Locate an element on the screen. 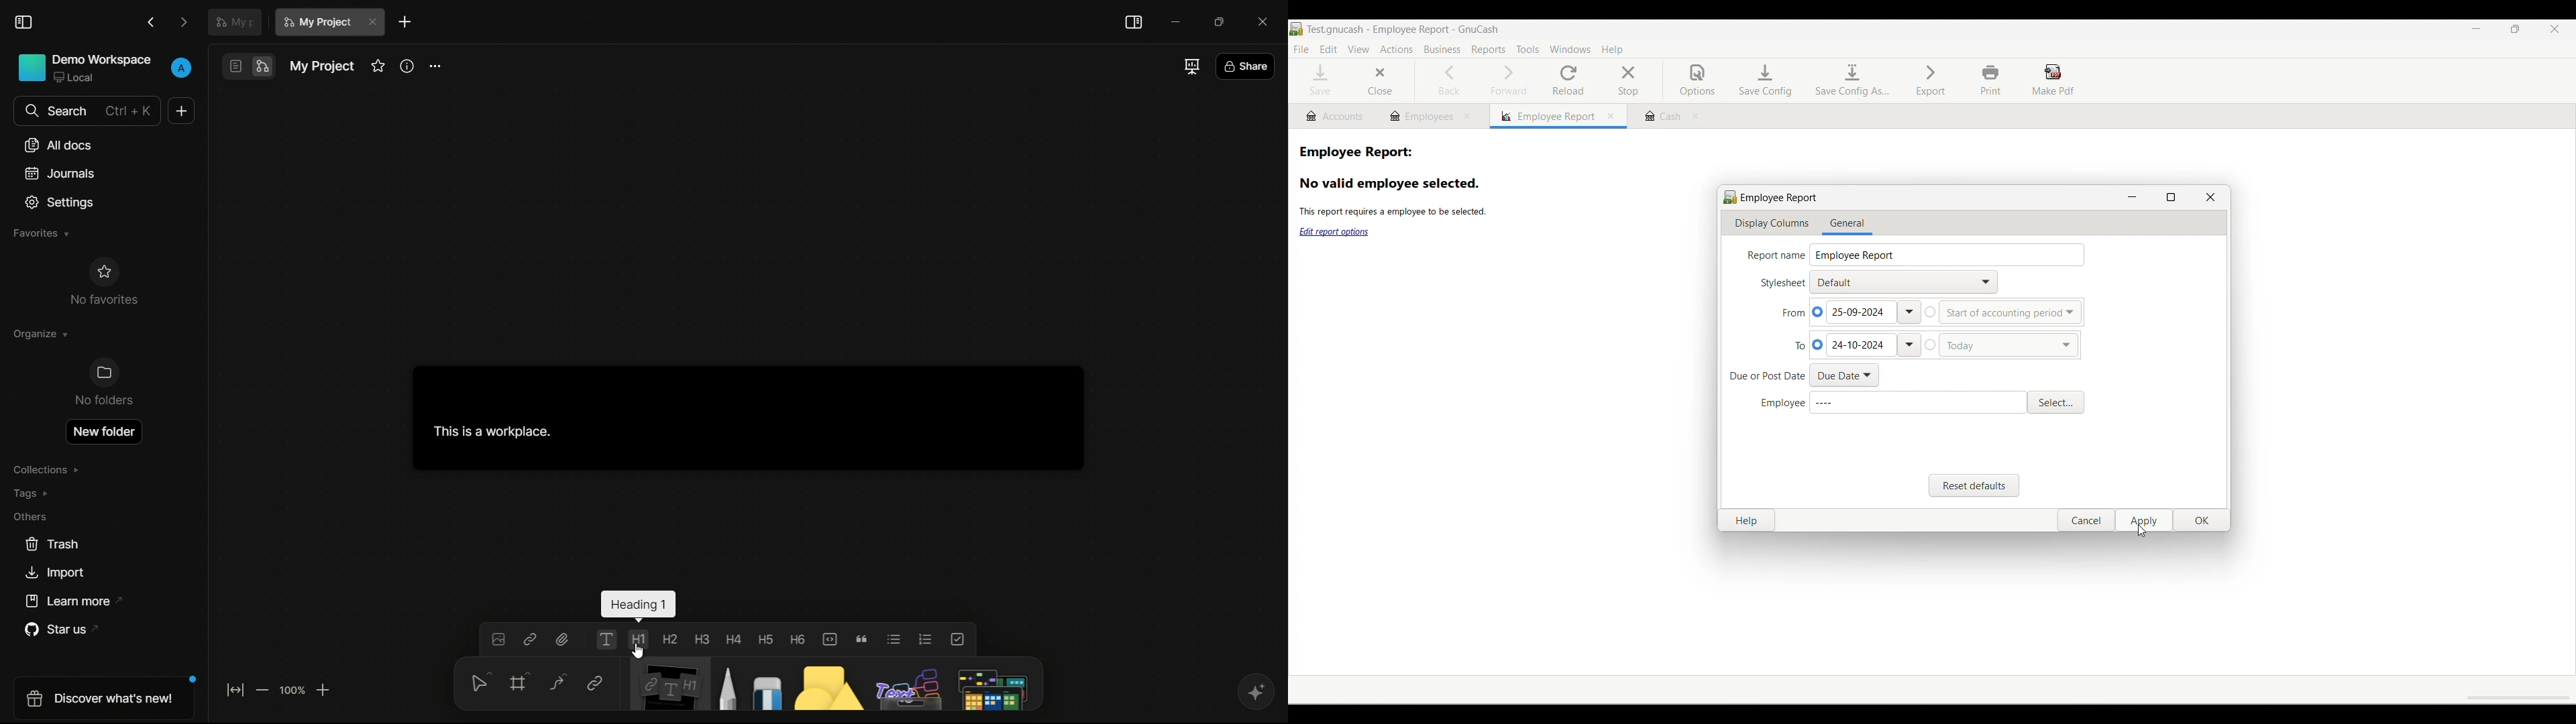 The height and width of the screenshot is (728, 2576). document name is located at coordinates (322, 67).